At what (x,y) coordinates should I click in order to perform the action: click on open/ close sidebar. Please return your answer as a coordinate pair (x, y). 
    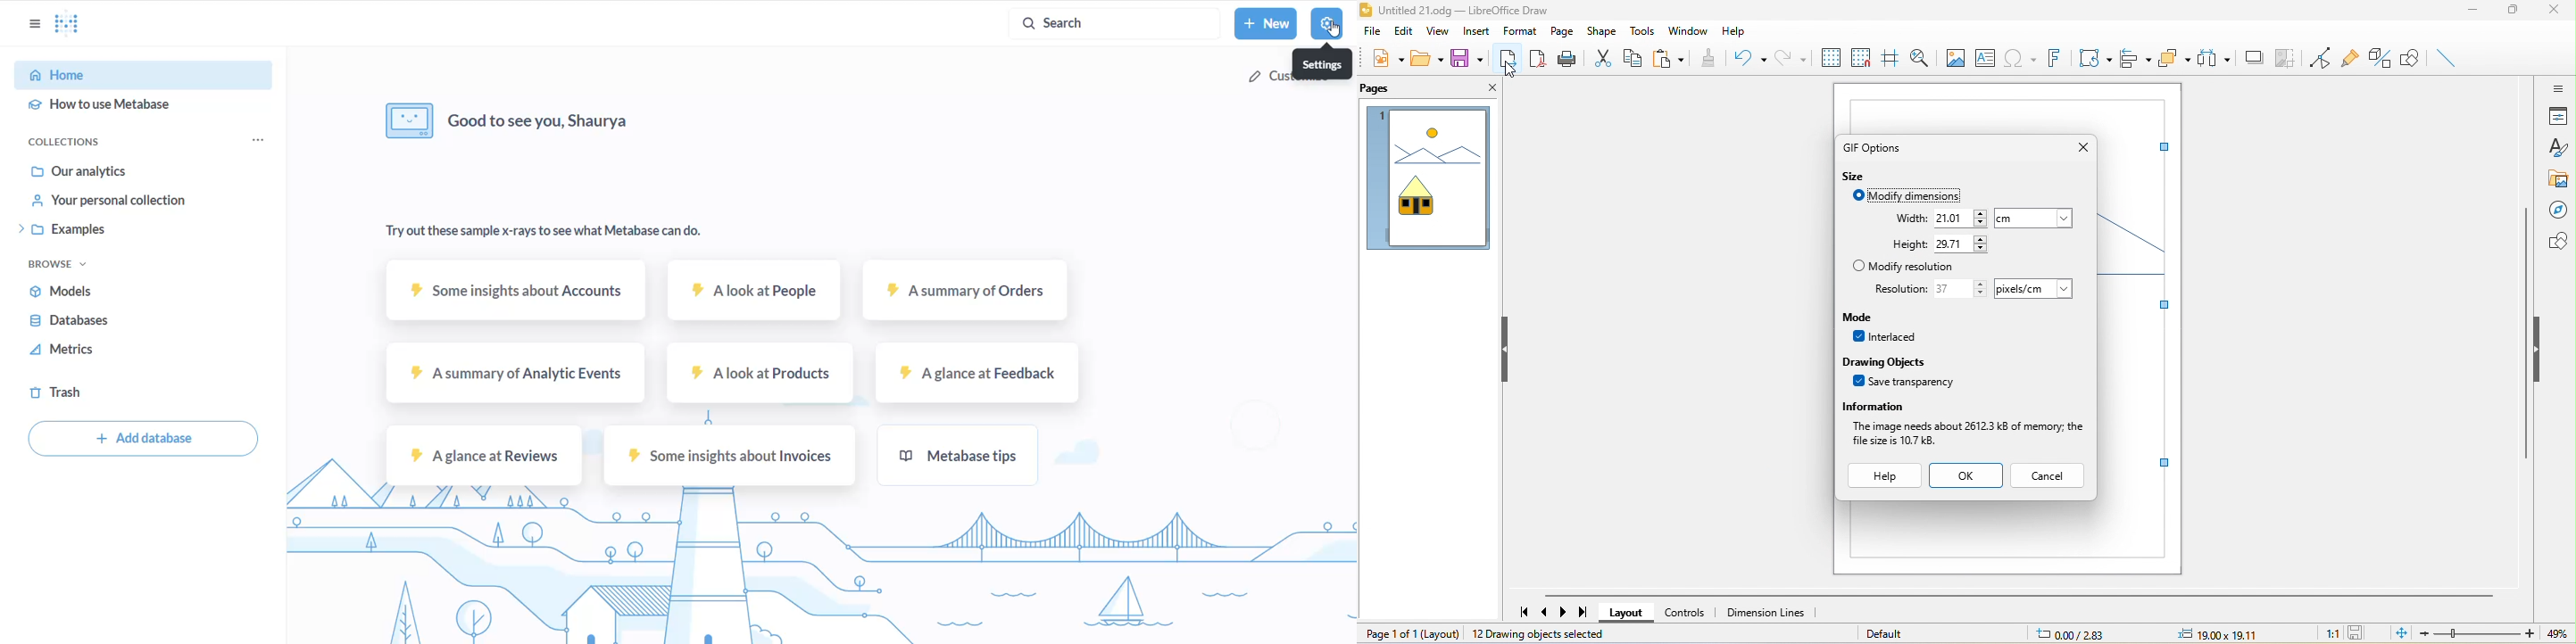
    Looking at the image, I should click on (2556, 87).